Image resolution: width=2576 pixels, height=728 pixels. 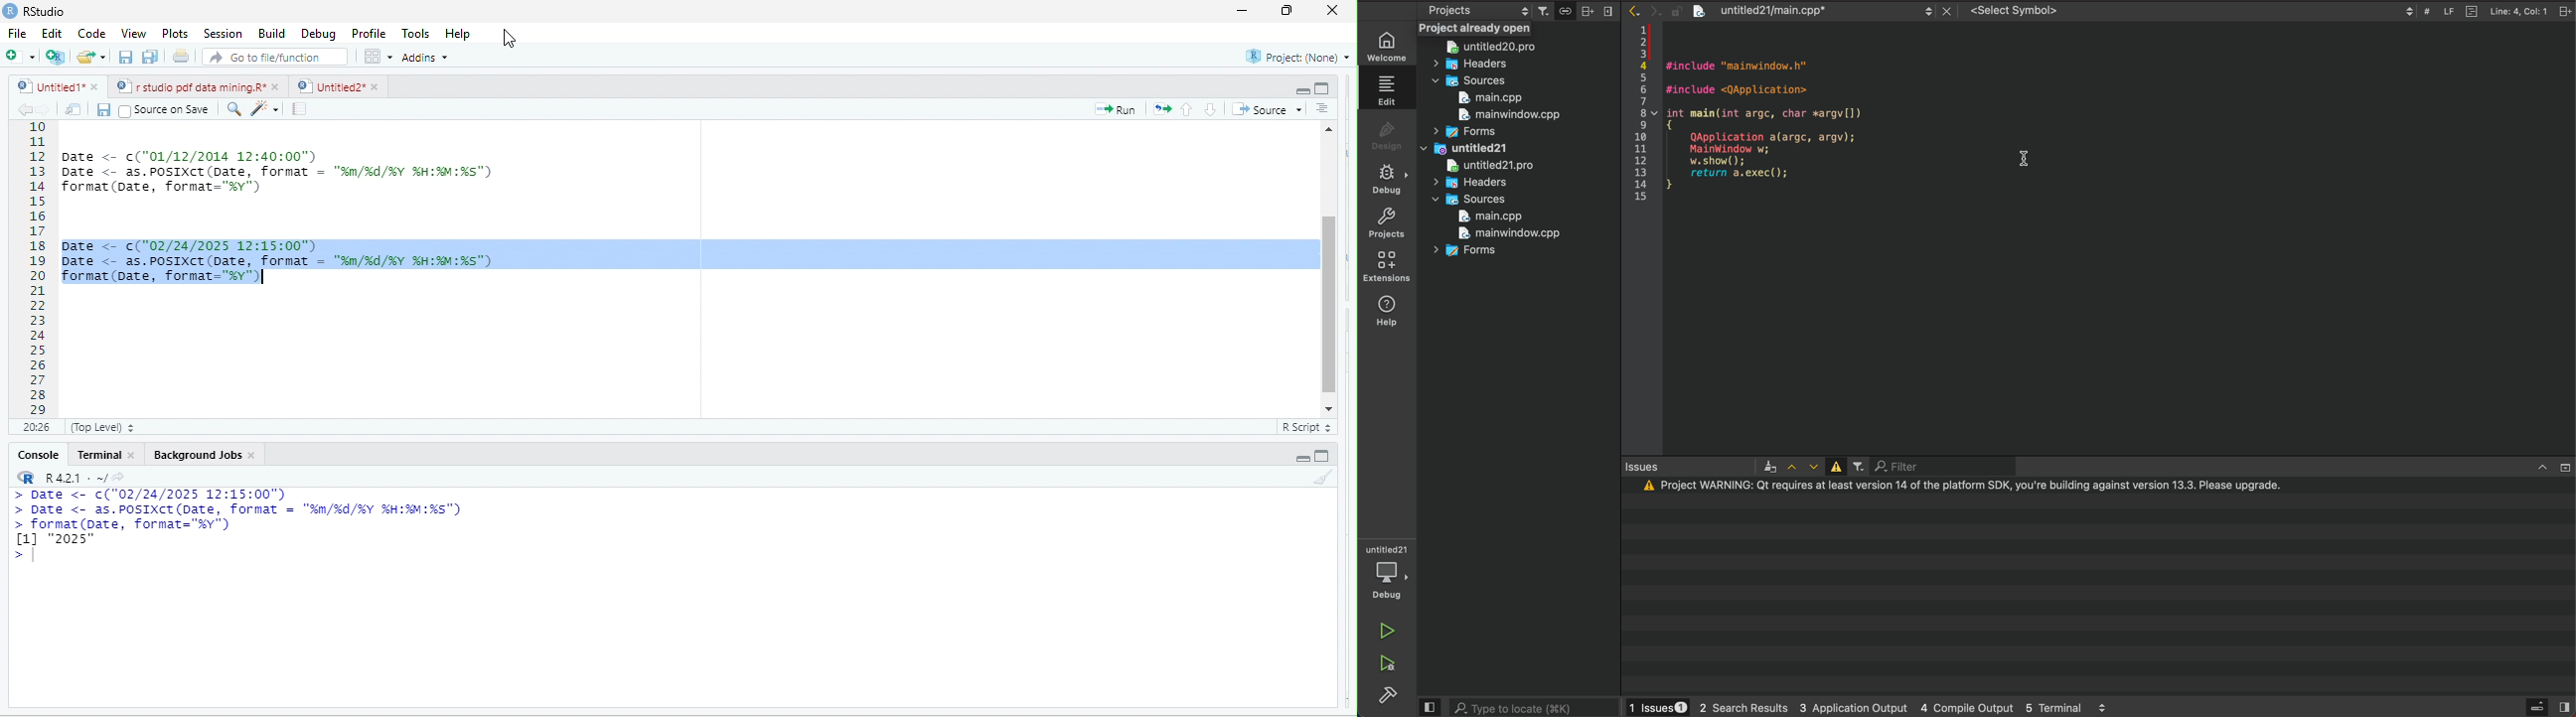 What do you see at coordinates (93, 86) in the screenshot?
I see `close` at bounding box center [93, 86].